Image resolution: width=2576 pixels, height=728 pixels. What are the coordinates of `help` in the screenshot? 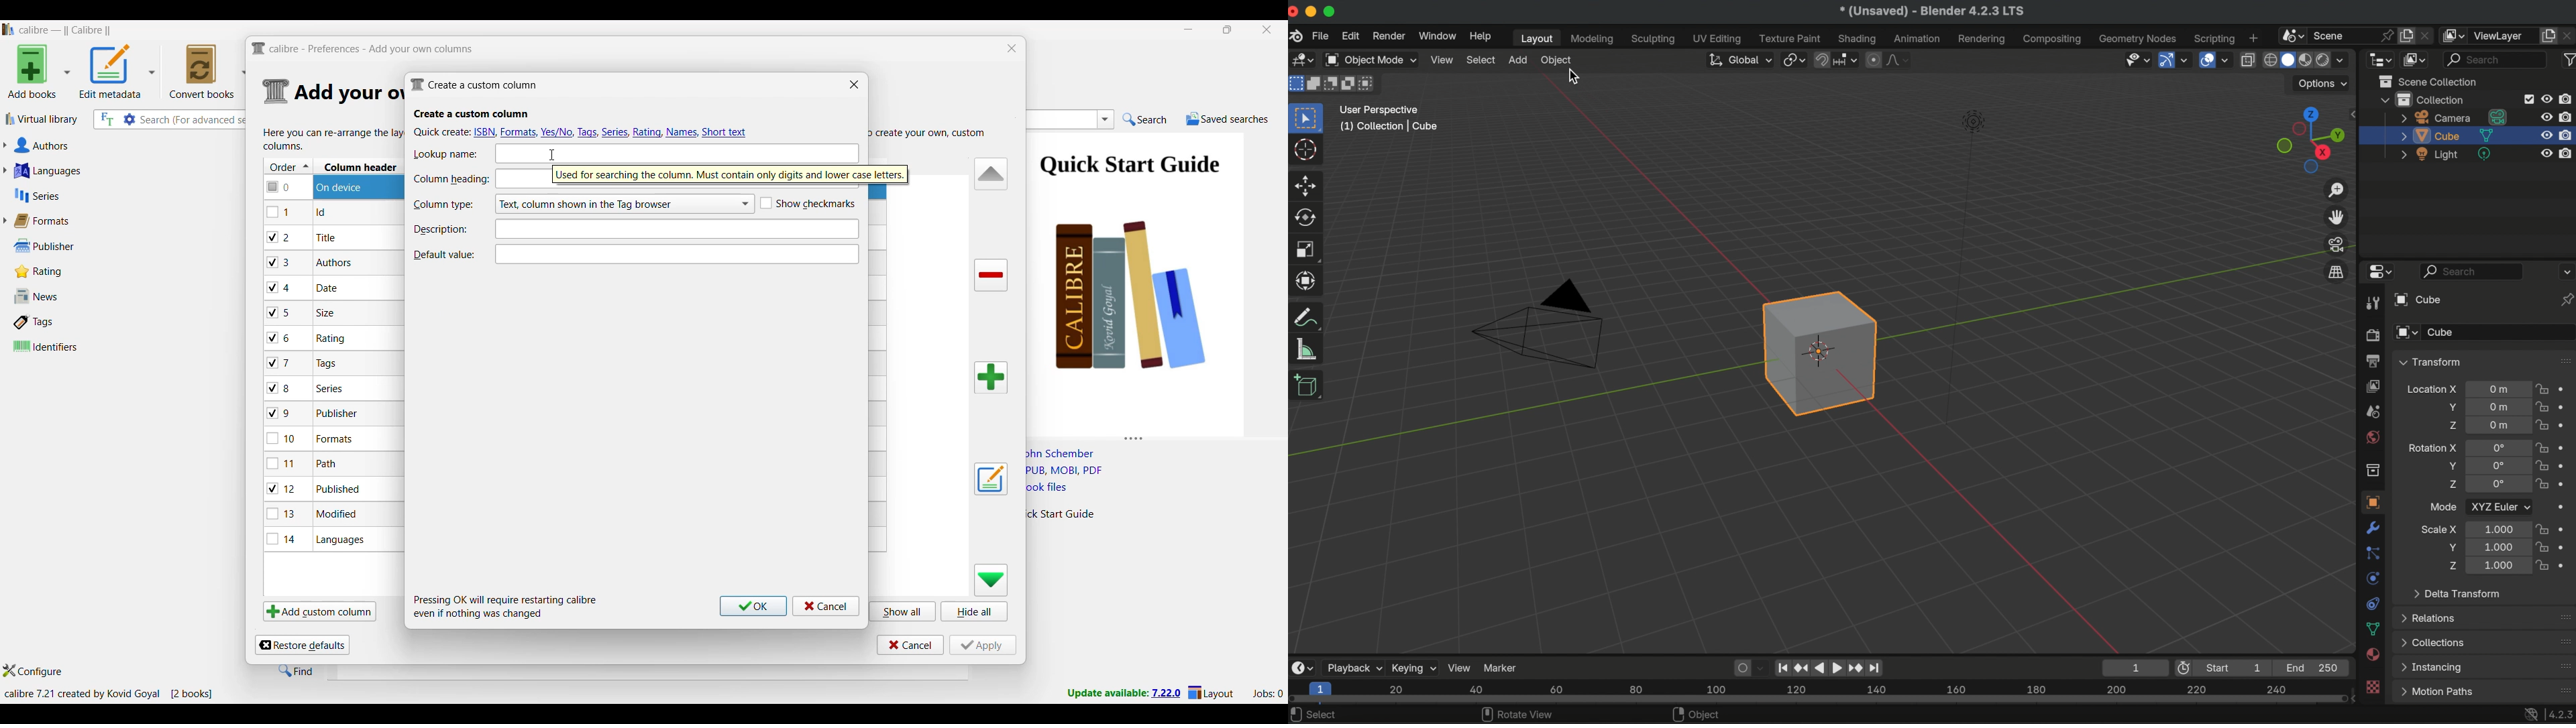 It's located at (1480, 36).